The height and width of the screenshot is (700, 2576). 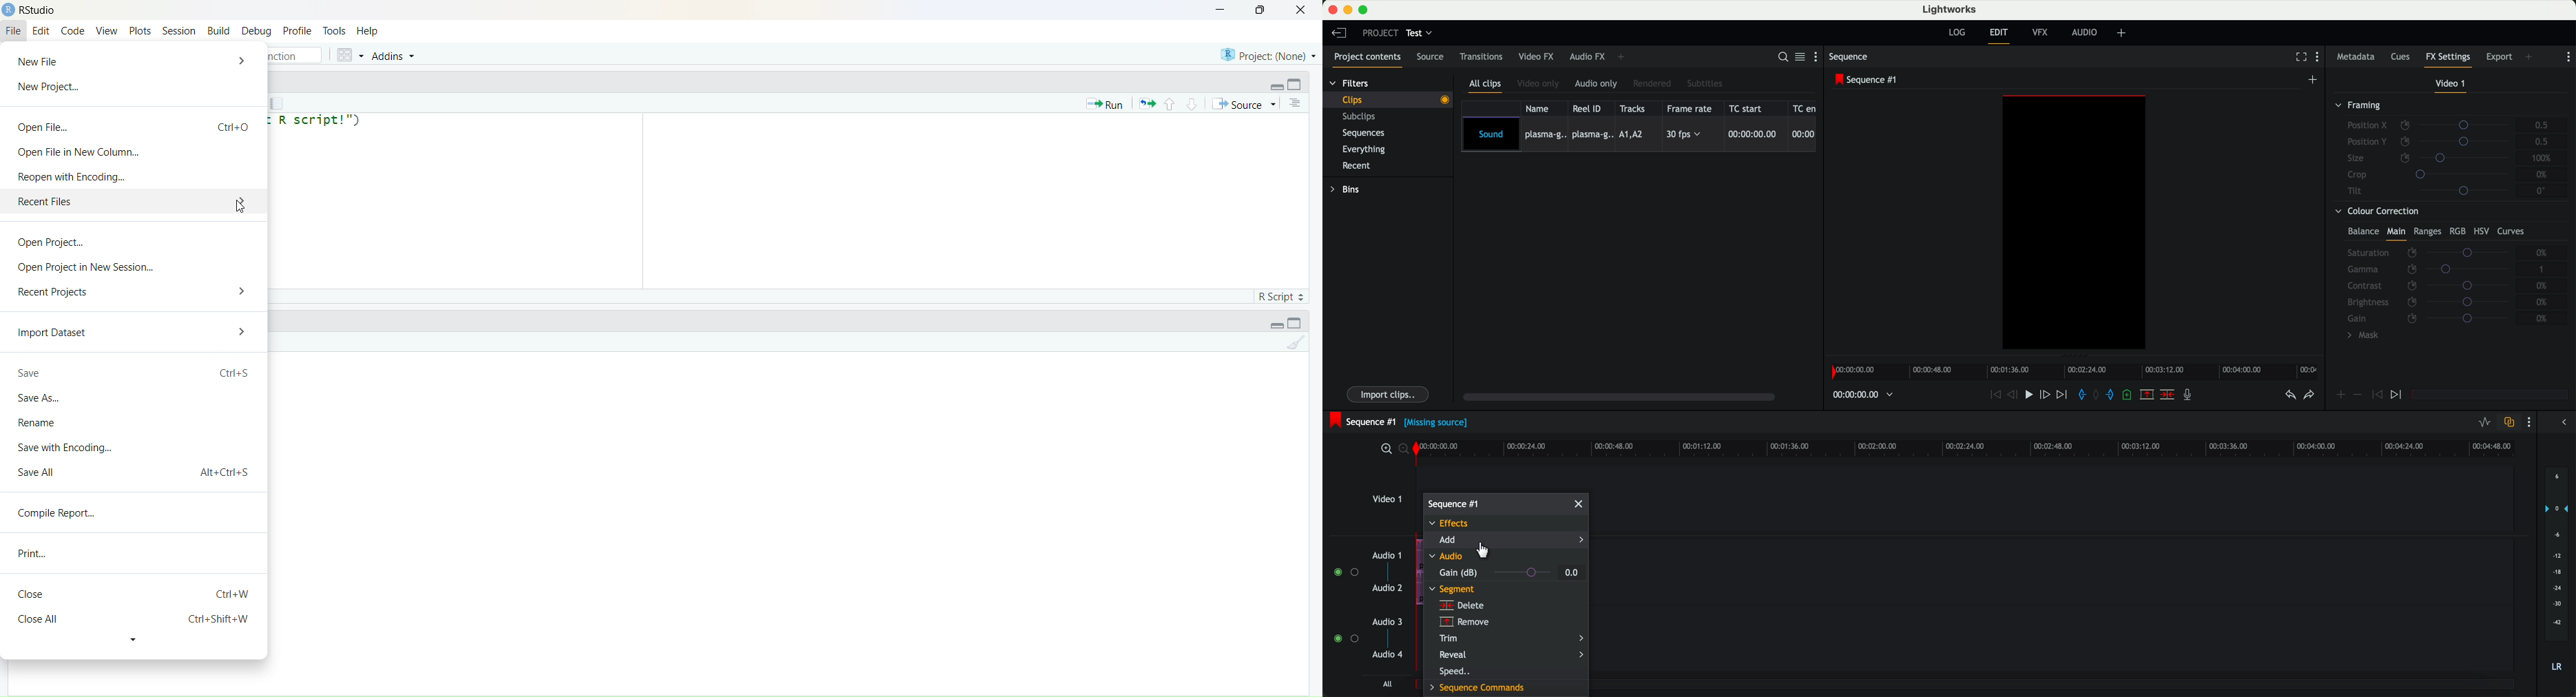 What do you see at coordinates (51, 87) in the screenshot?
I see `New Project...` at bounding box center [51, 87].